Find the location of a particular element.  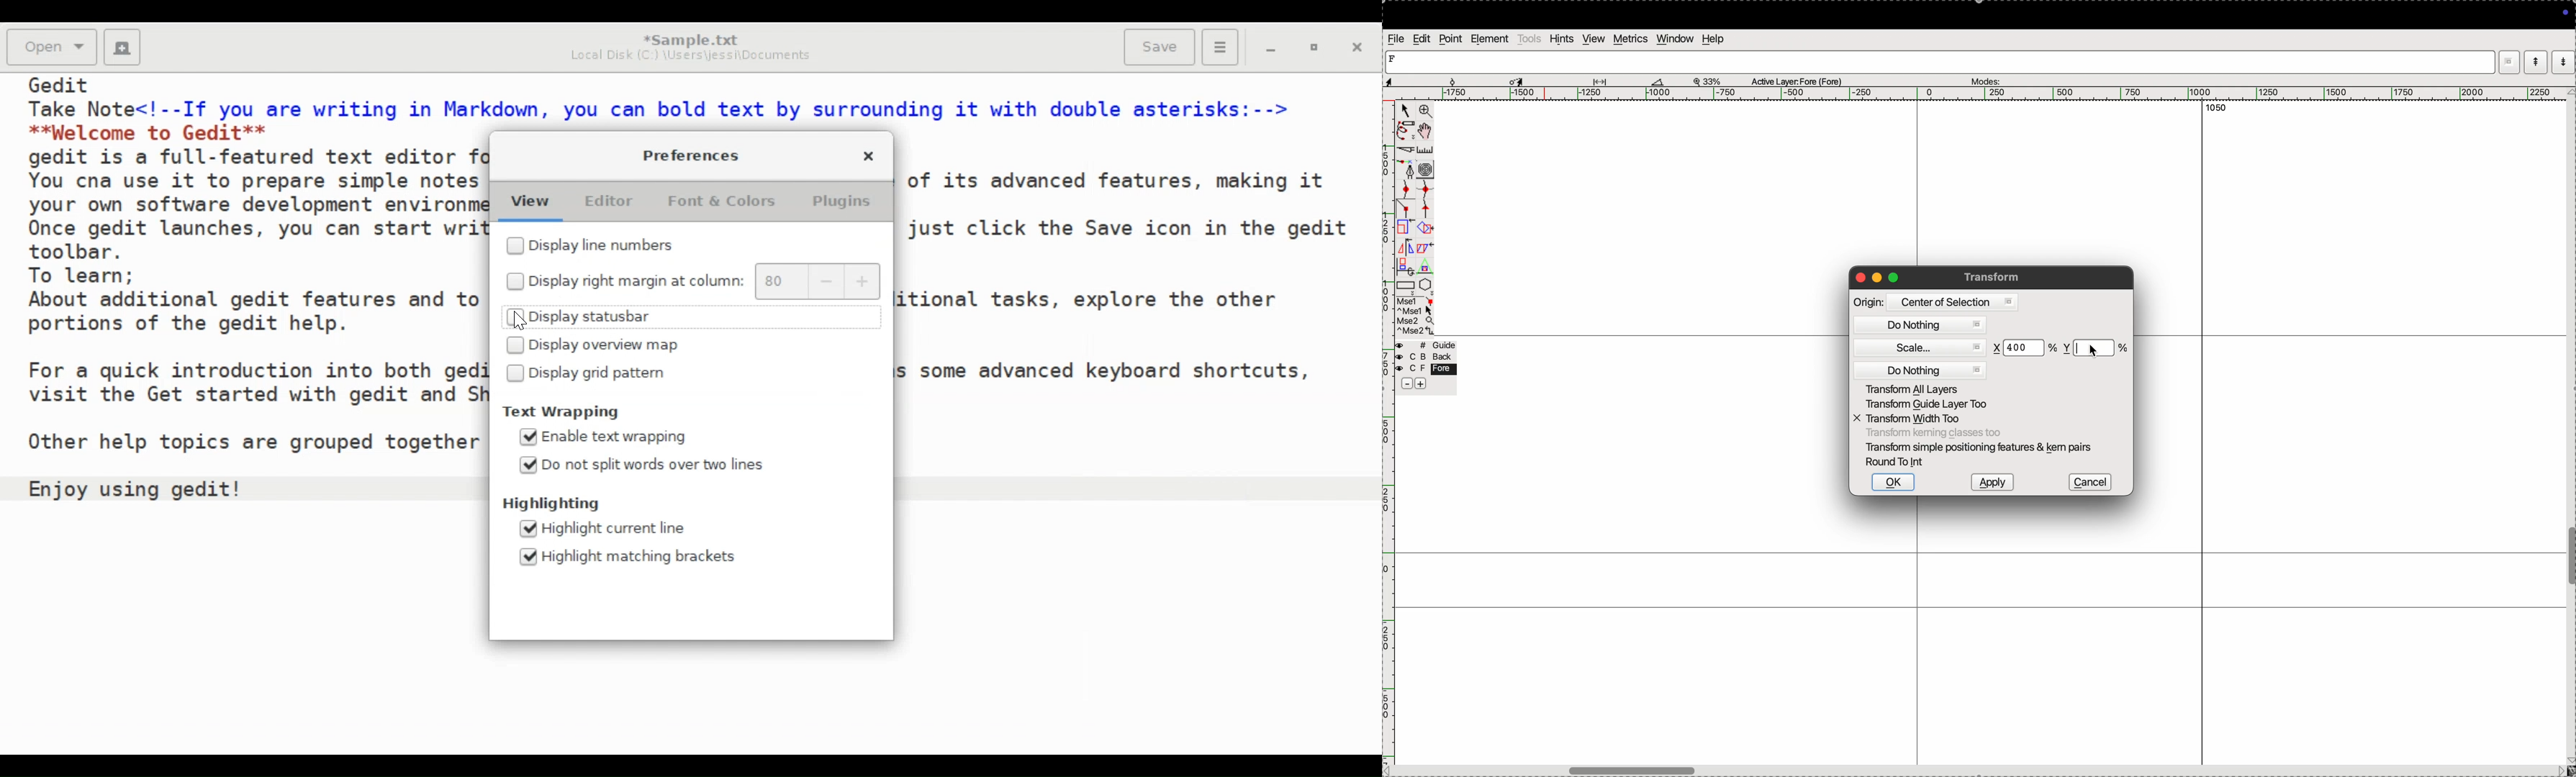

decrease is located at coordinates (826, 282).